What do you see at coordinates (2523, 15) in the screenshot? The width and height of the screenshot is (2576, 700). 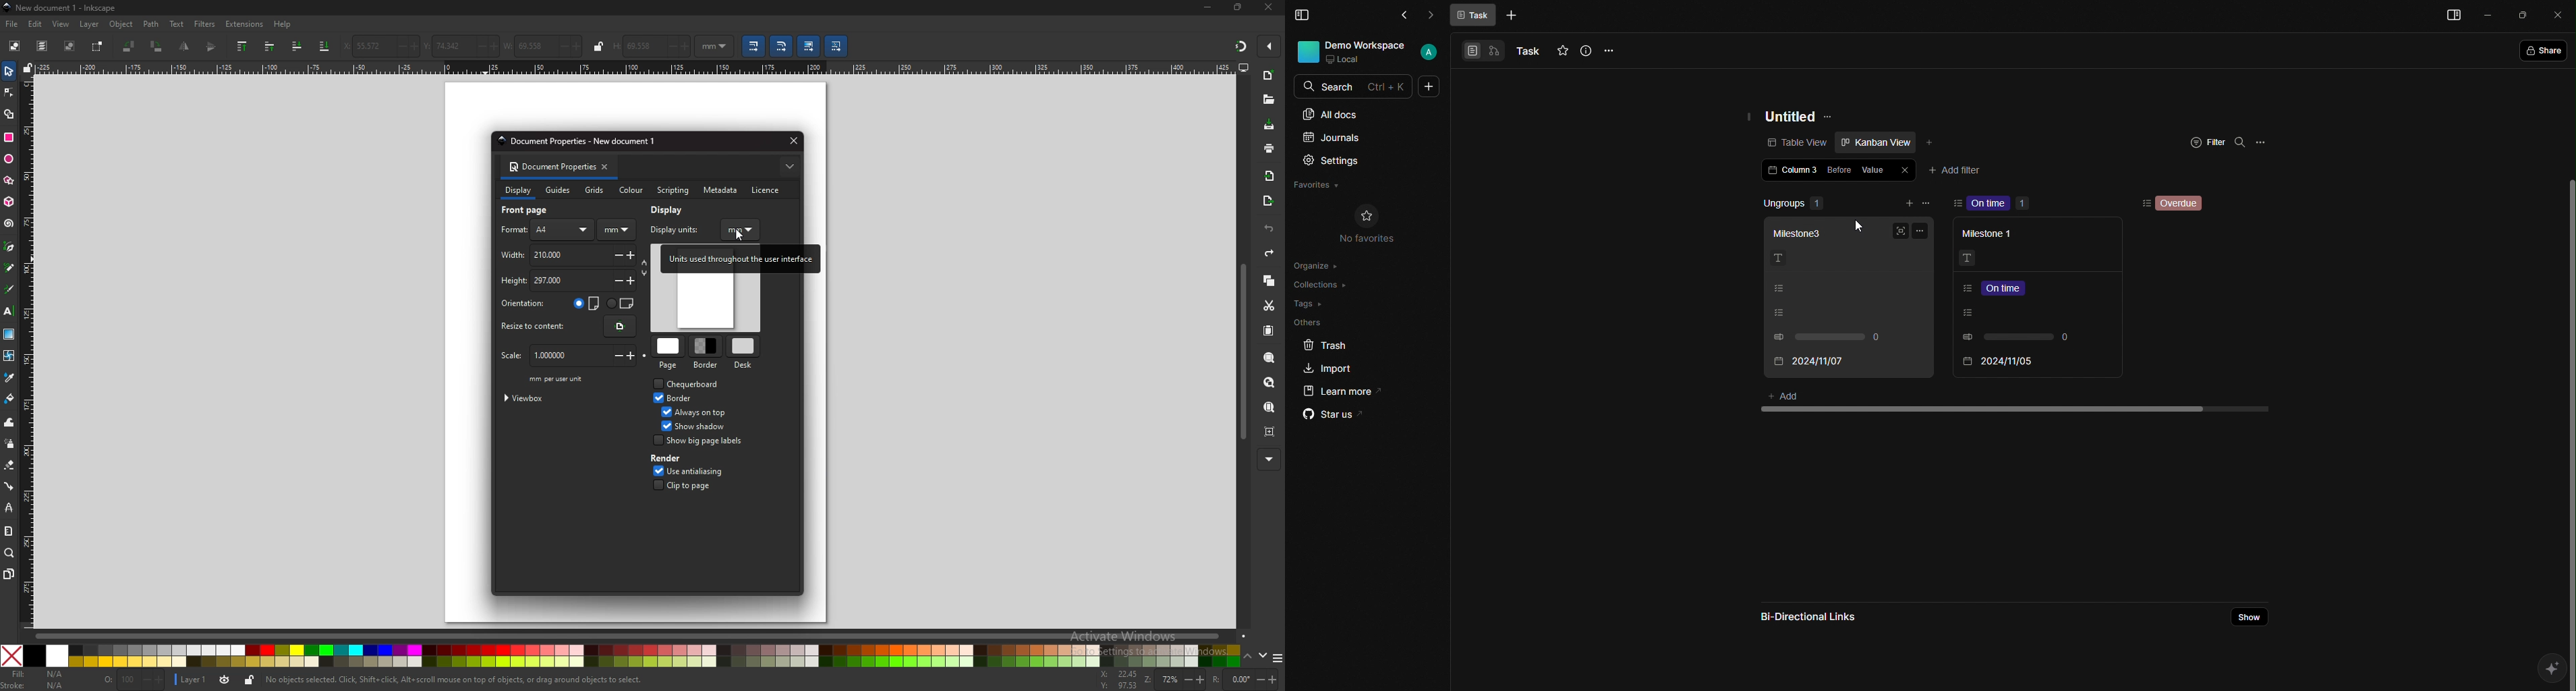 I see `Box` at bounding box center [2523, 15].